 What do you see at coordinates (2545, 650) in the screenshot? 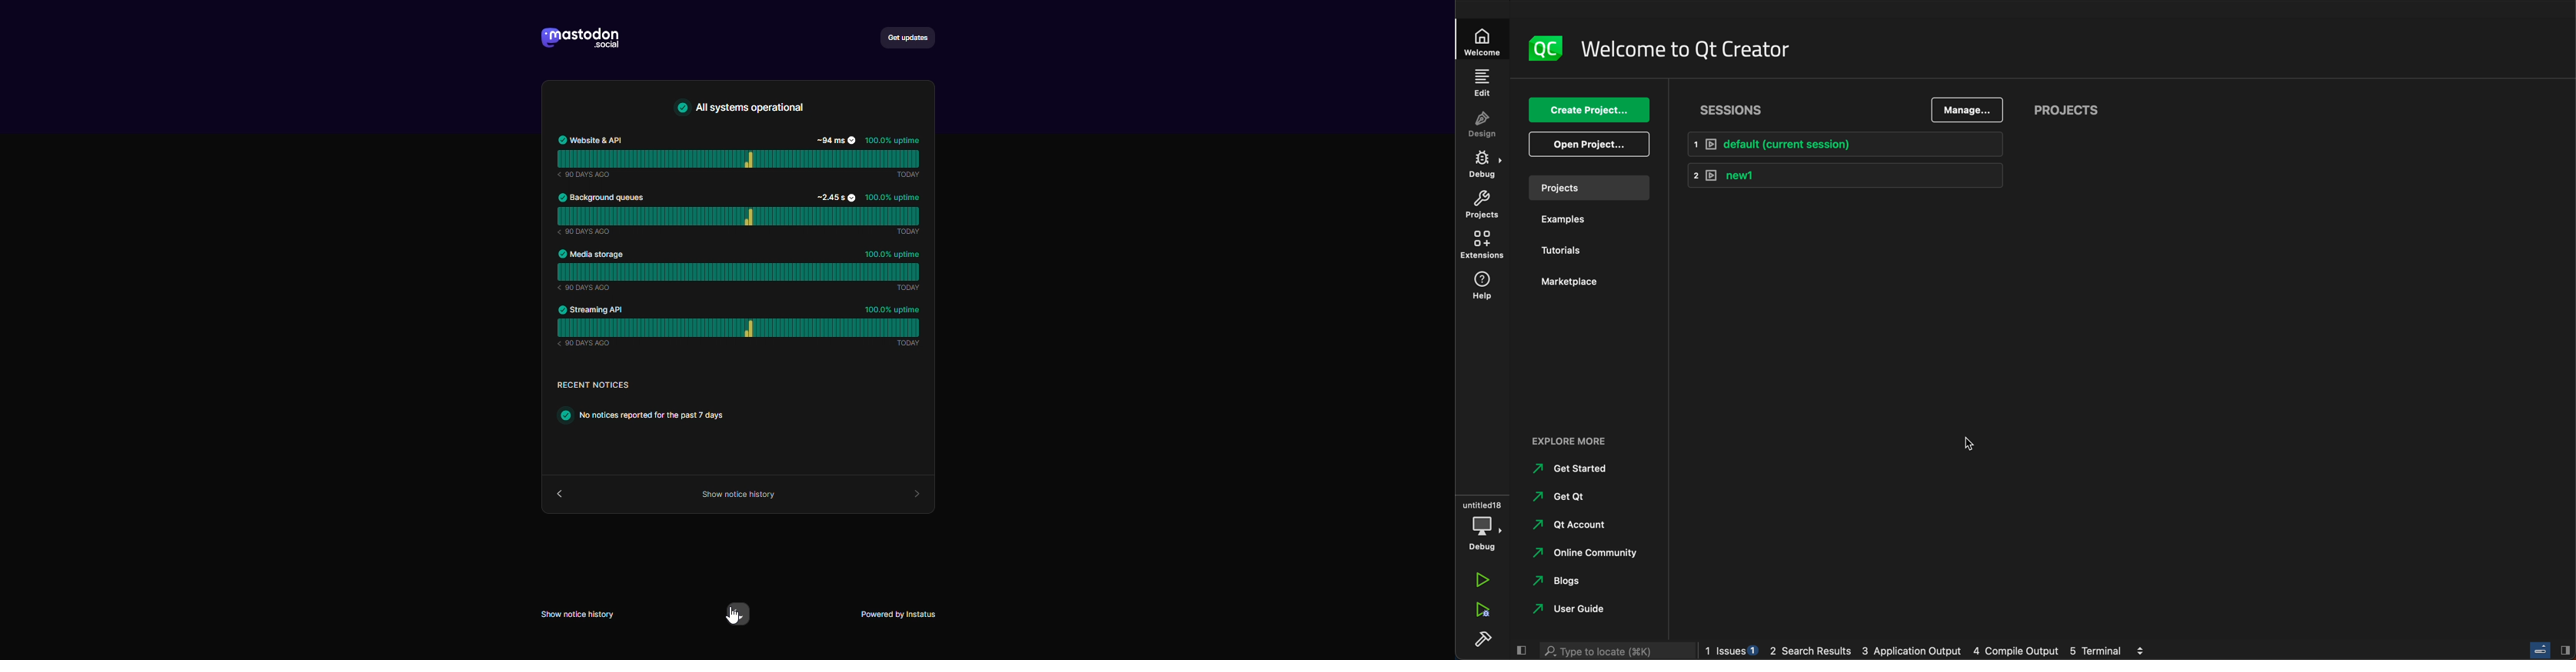
I see `close slide bar` at bounding box center [2545, 650].